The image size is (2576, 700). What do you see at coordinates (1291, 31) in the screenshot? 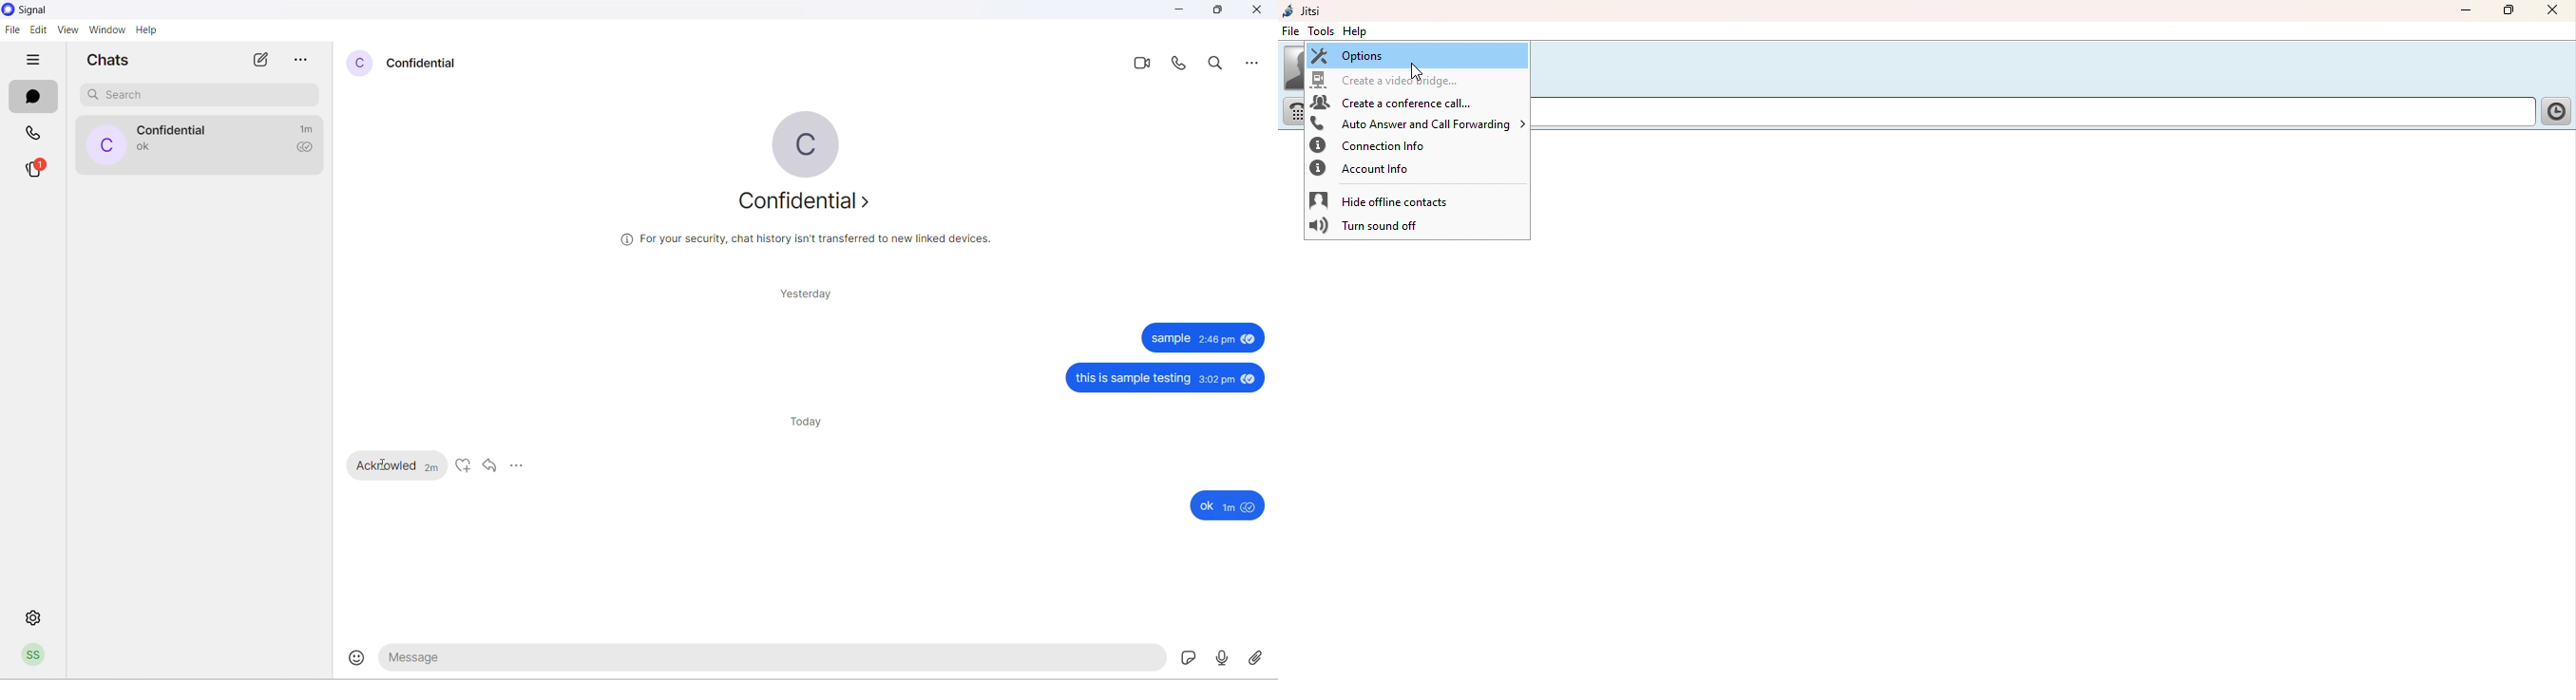
I see `File` at bounding box center [1291, 31].